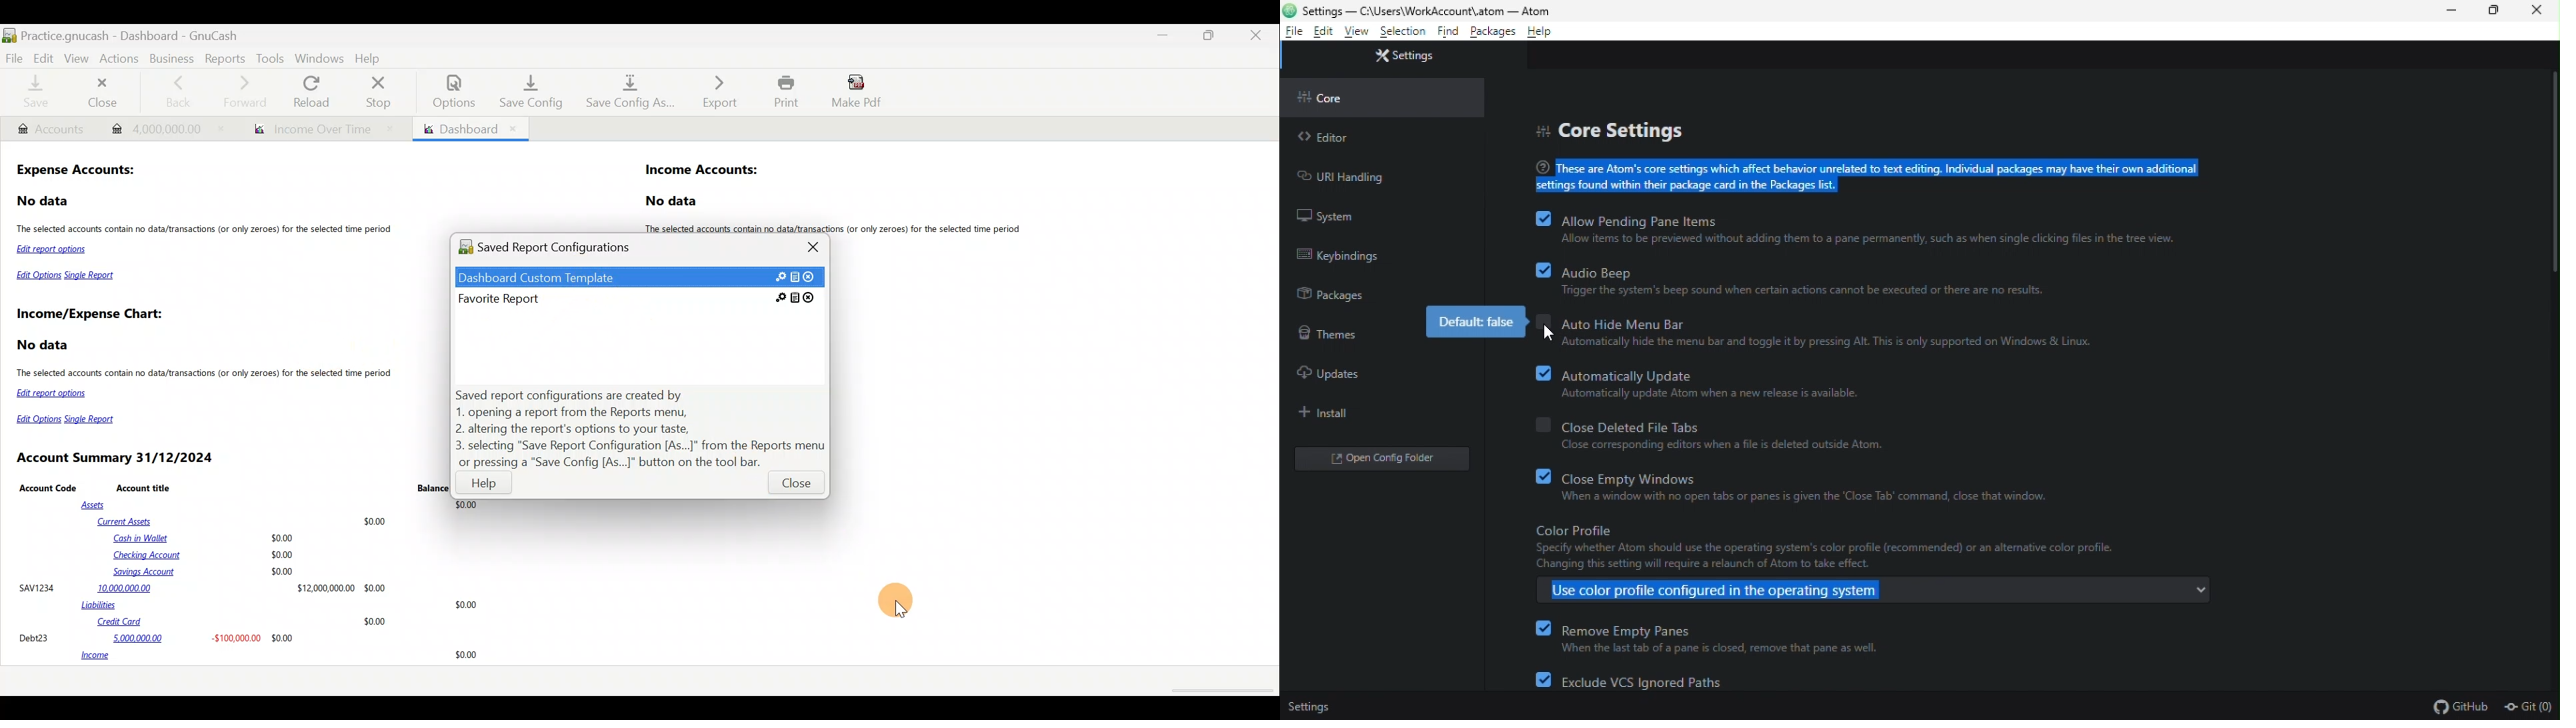  What do you see at coordinates (270, 58) in the screenshot?
I see `Tools` at bounding box center [270, 58].